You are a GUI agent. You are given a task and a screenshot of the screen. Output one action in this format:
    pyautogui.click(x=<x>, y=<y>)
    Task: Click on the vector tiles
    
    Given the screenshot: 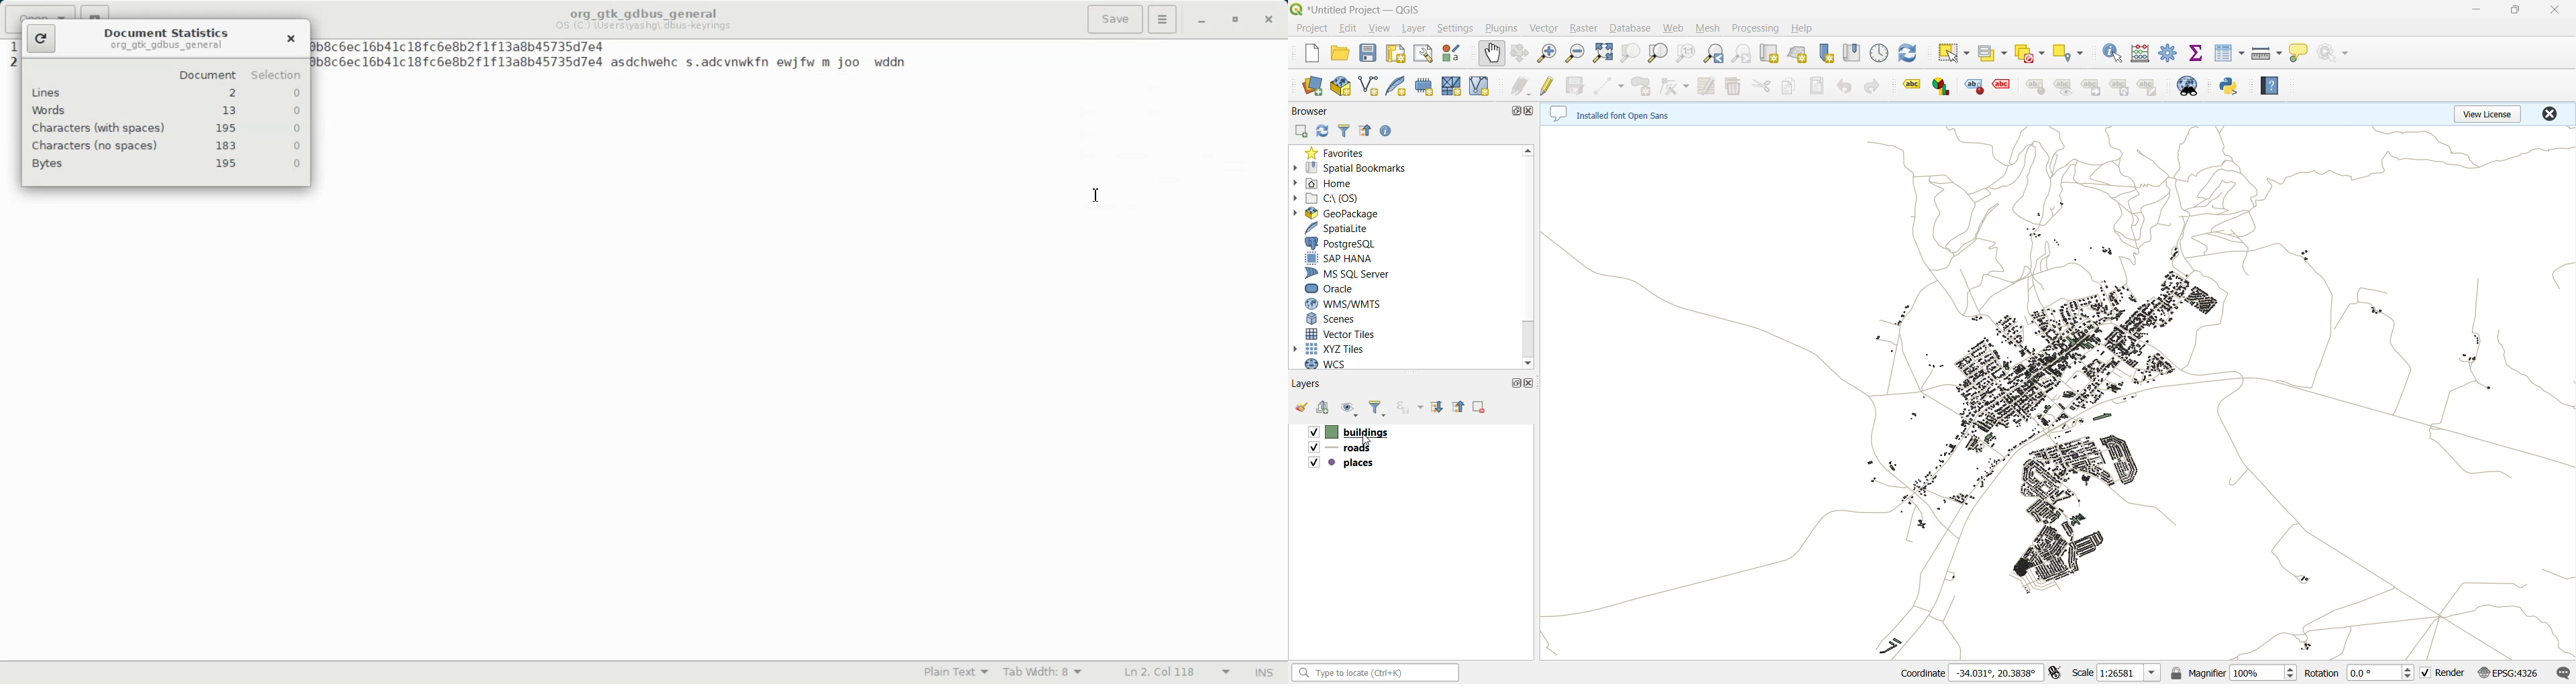 What is the action you would take?
    pyautogui.click(x=1345, y=334)
    